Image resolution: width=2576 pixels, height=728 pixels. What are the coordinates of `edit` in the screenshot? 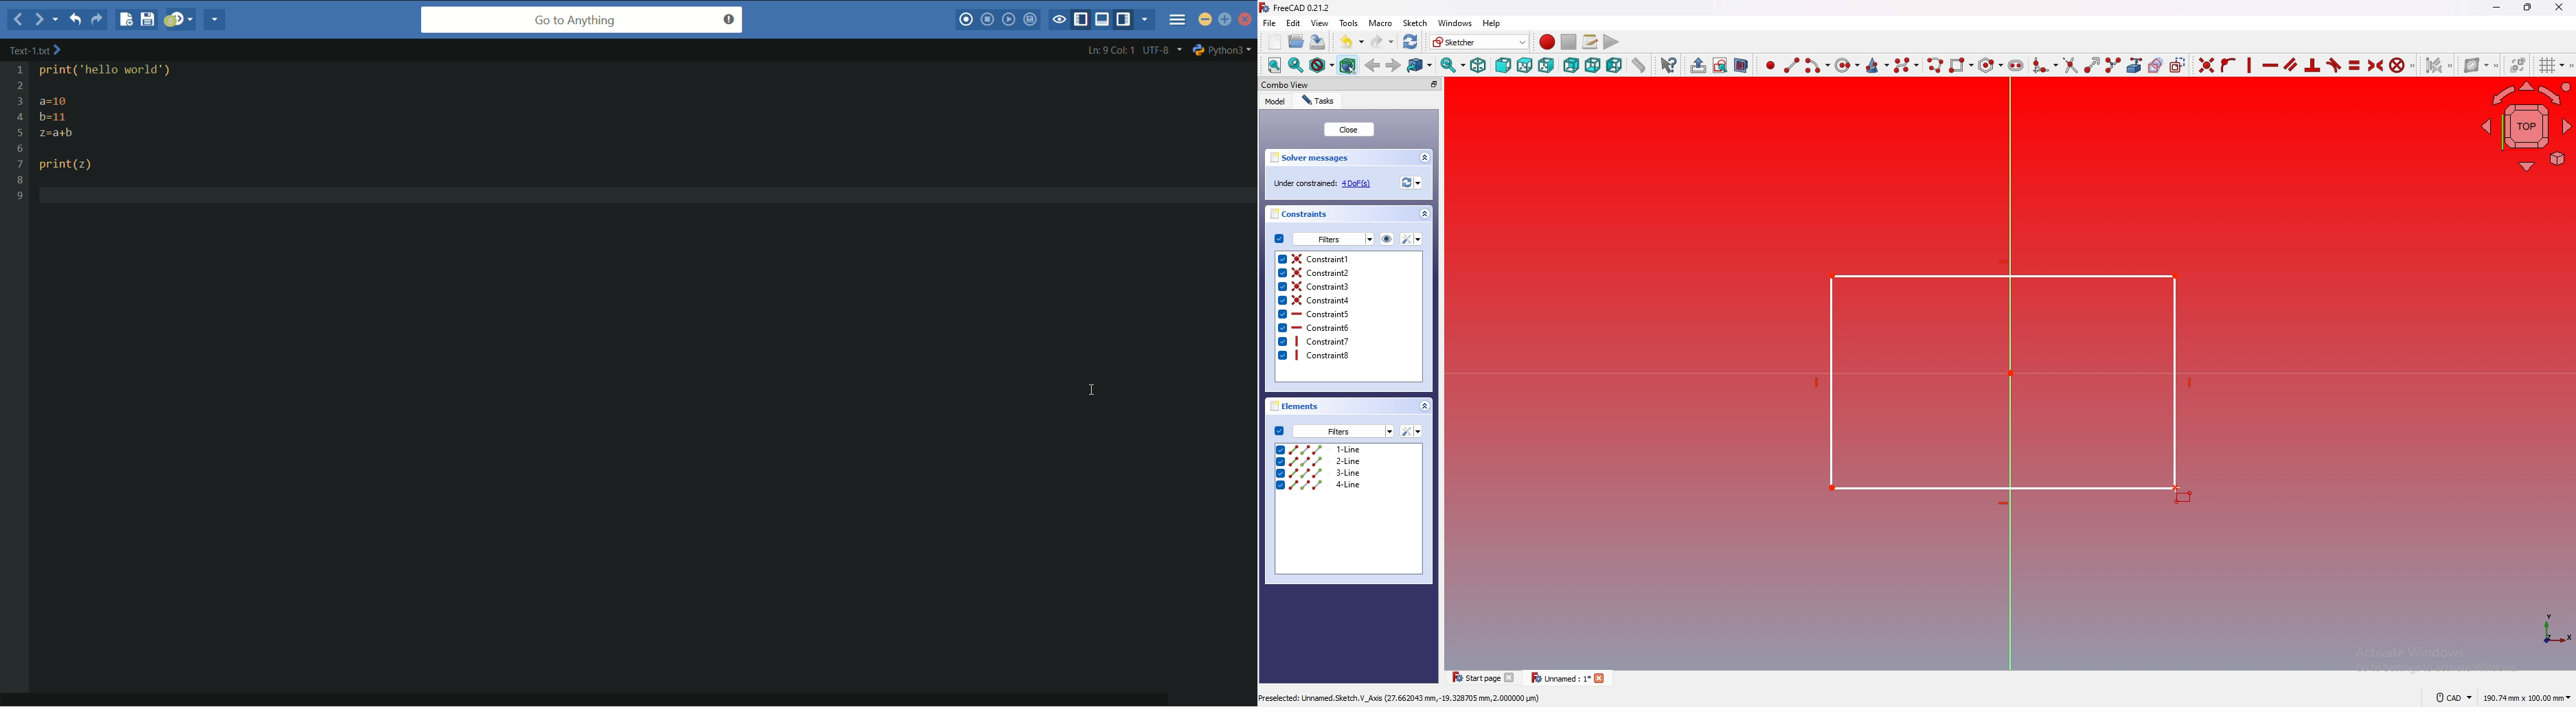 It's located at (1293, 23).